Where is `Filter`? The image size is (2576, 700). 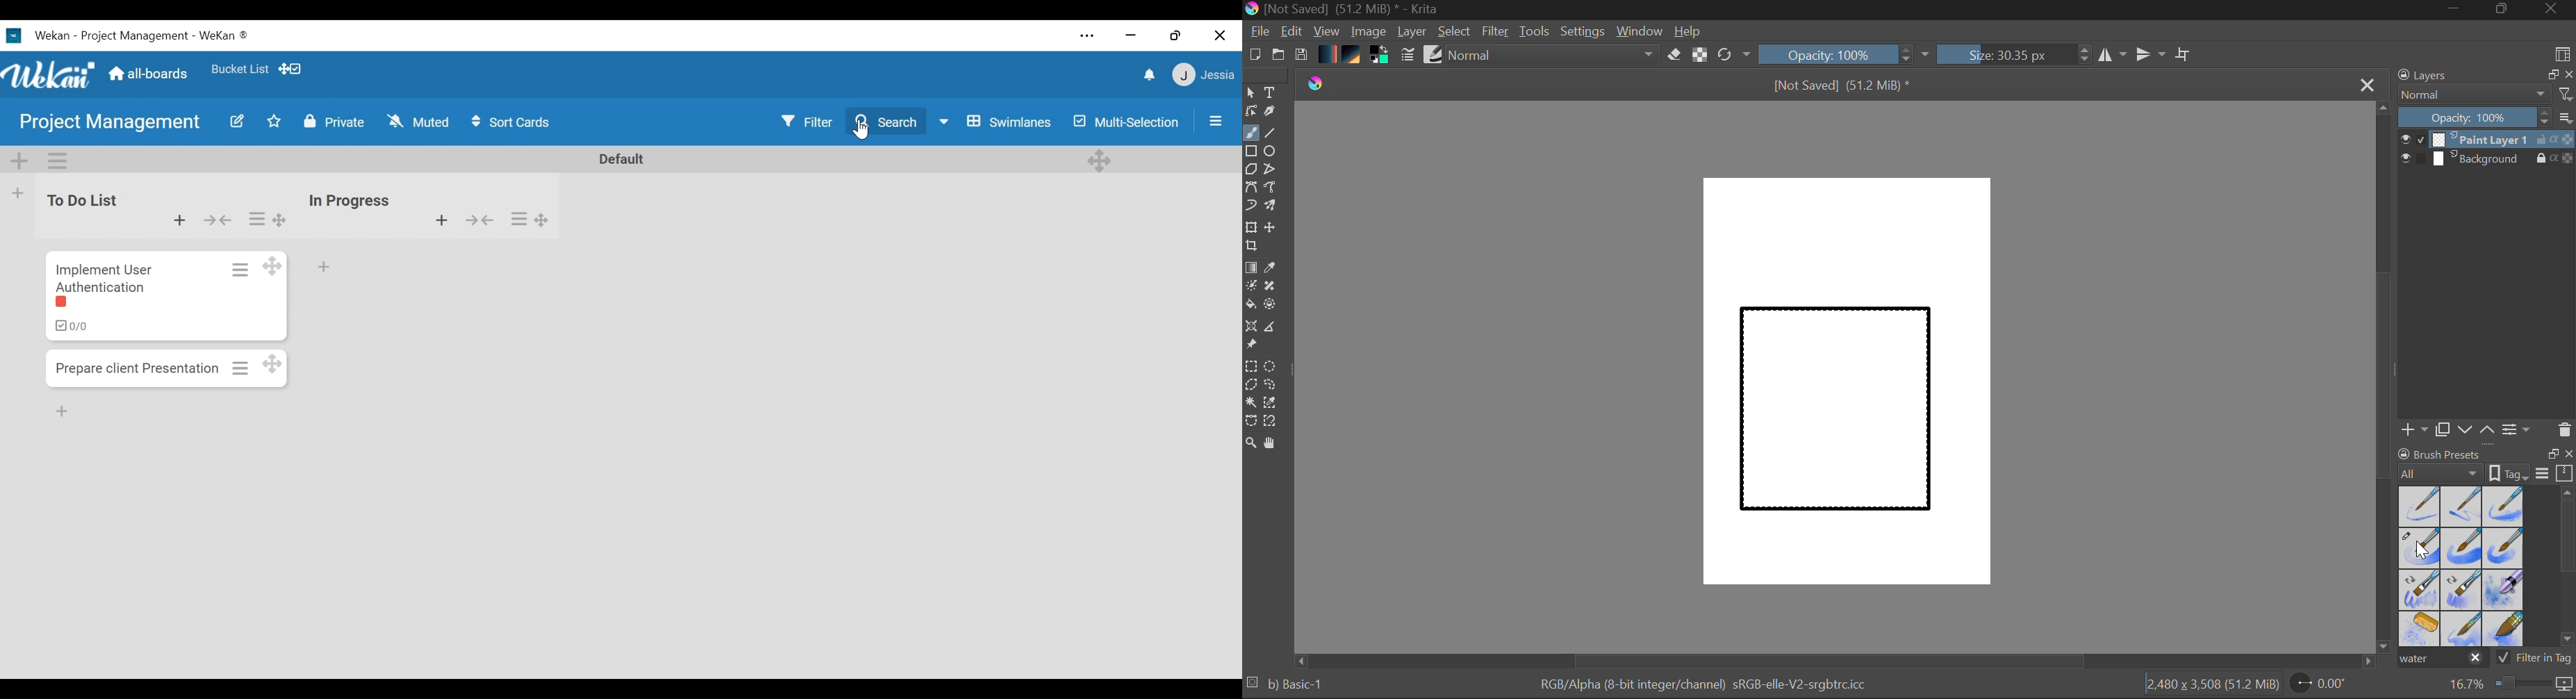
Filter is located at coordinates (806, 120).